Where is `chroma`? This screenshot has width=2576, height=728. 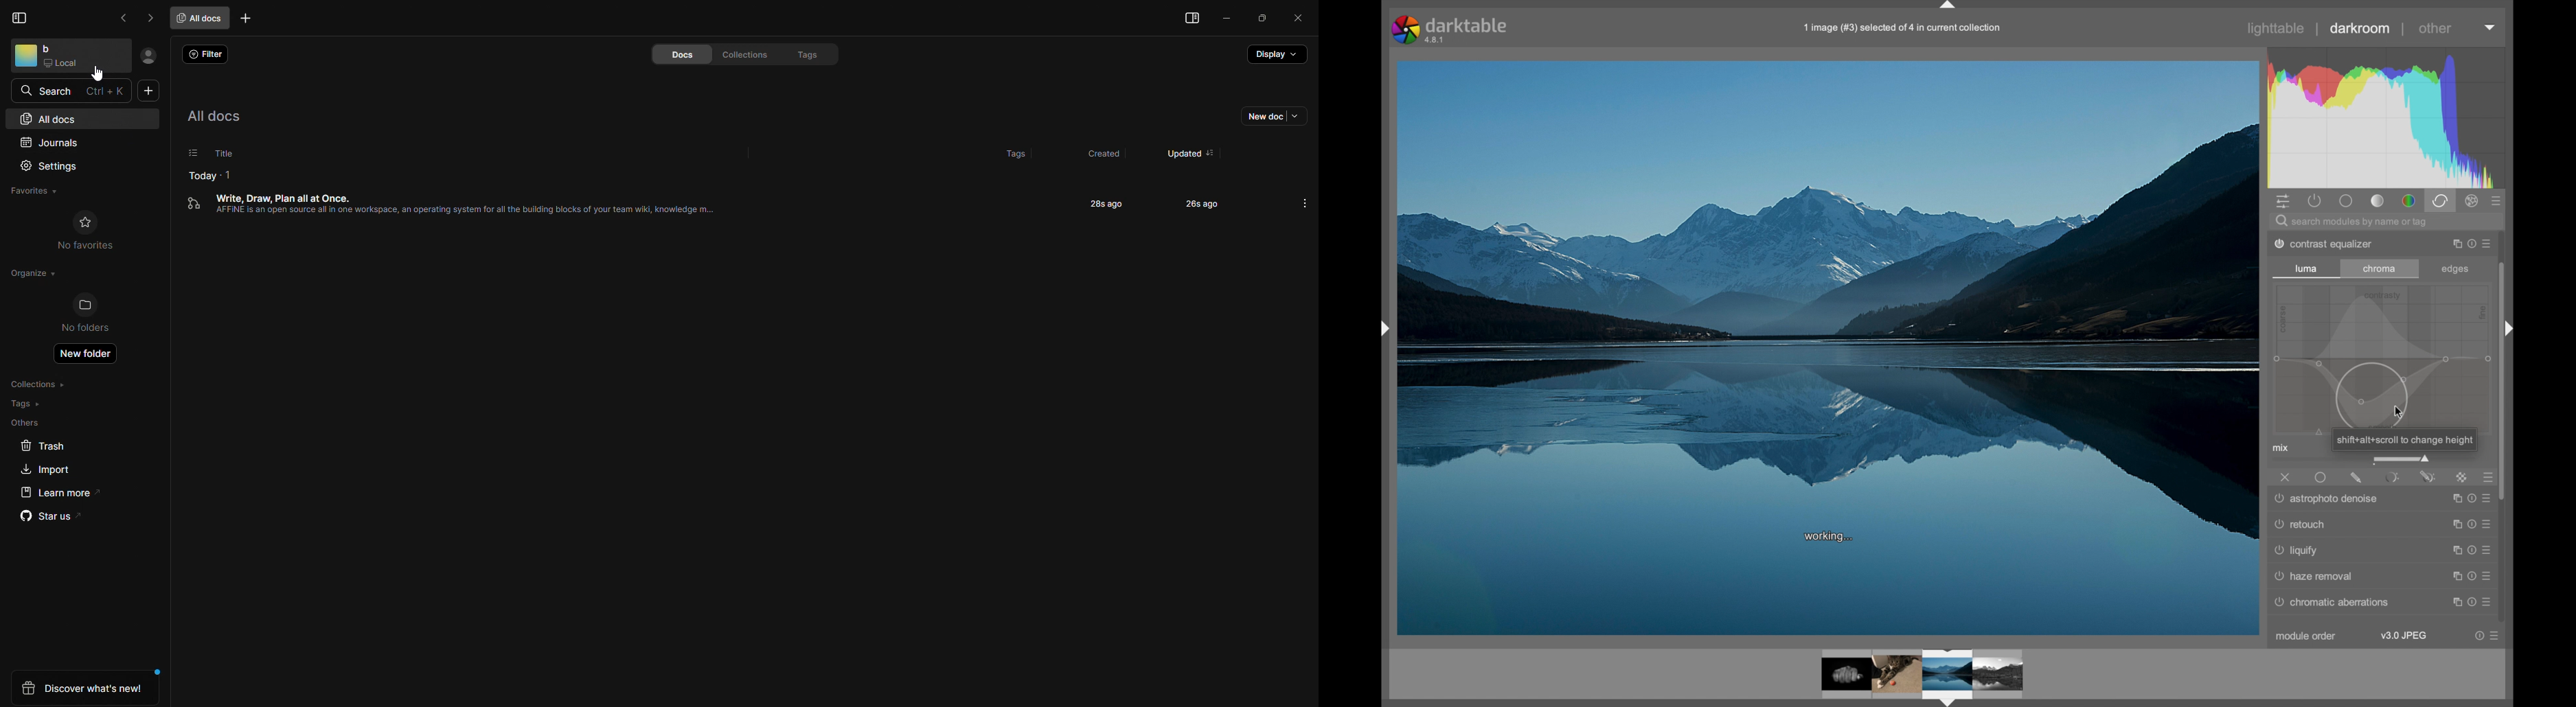
chroma is located at coordinates (2379, 269).